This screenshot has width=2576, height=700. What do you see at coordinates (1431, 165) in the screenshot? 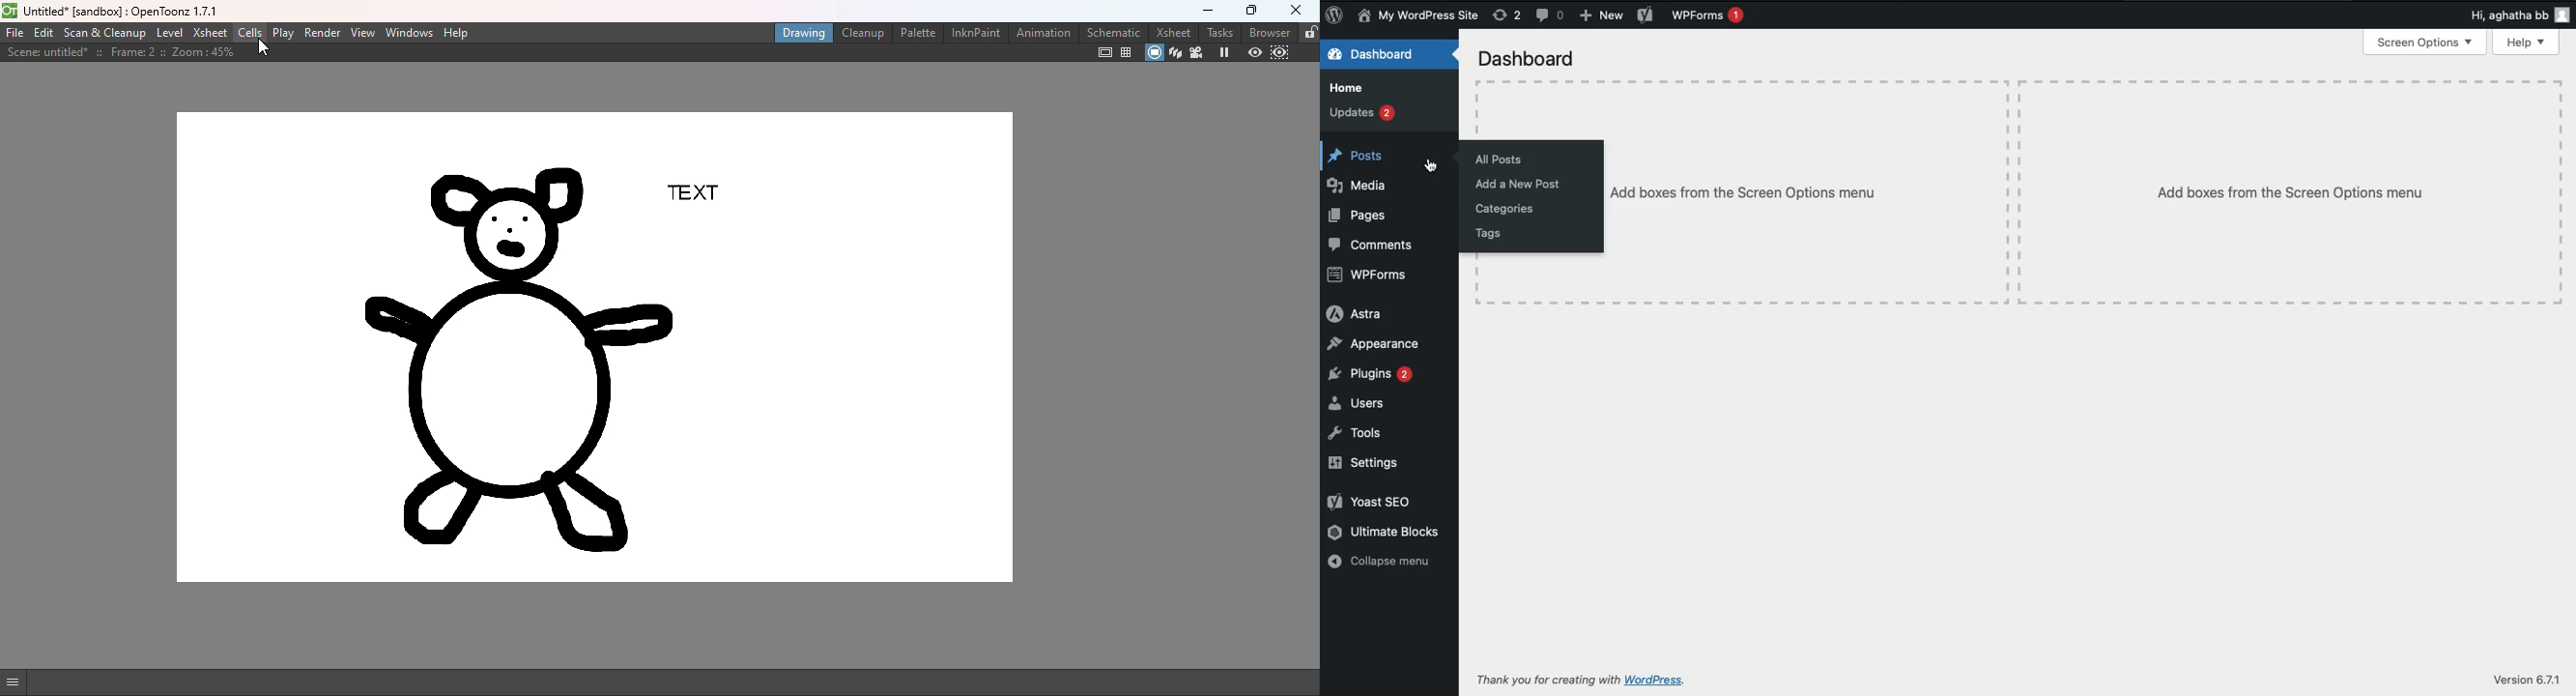
I see `cursor` at bounding box center [1431, 165].